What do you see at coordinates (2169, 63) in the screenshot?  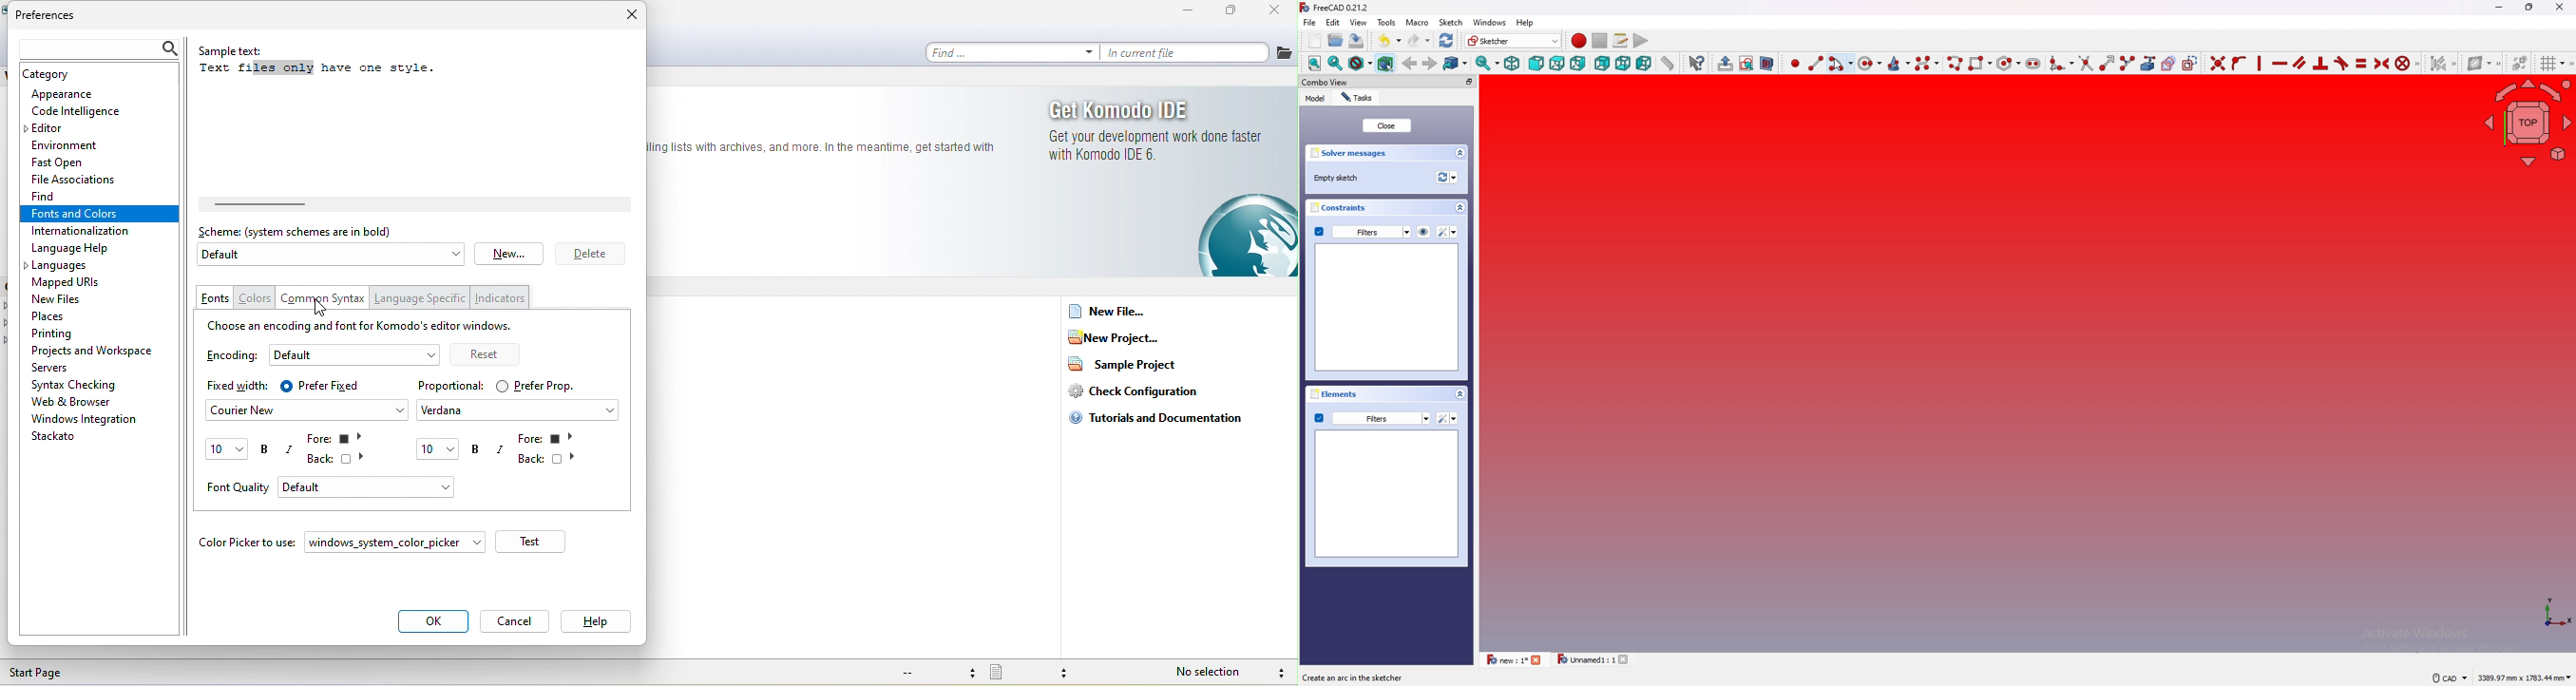 I see `create carbon copy` at bounding box center [2169, 63].